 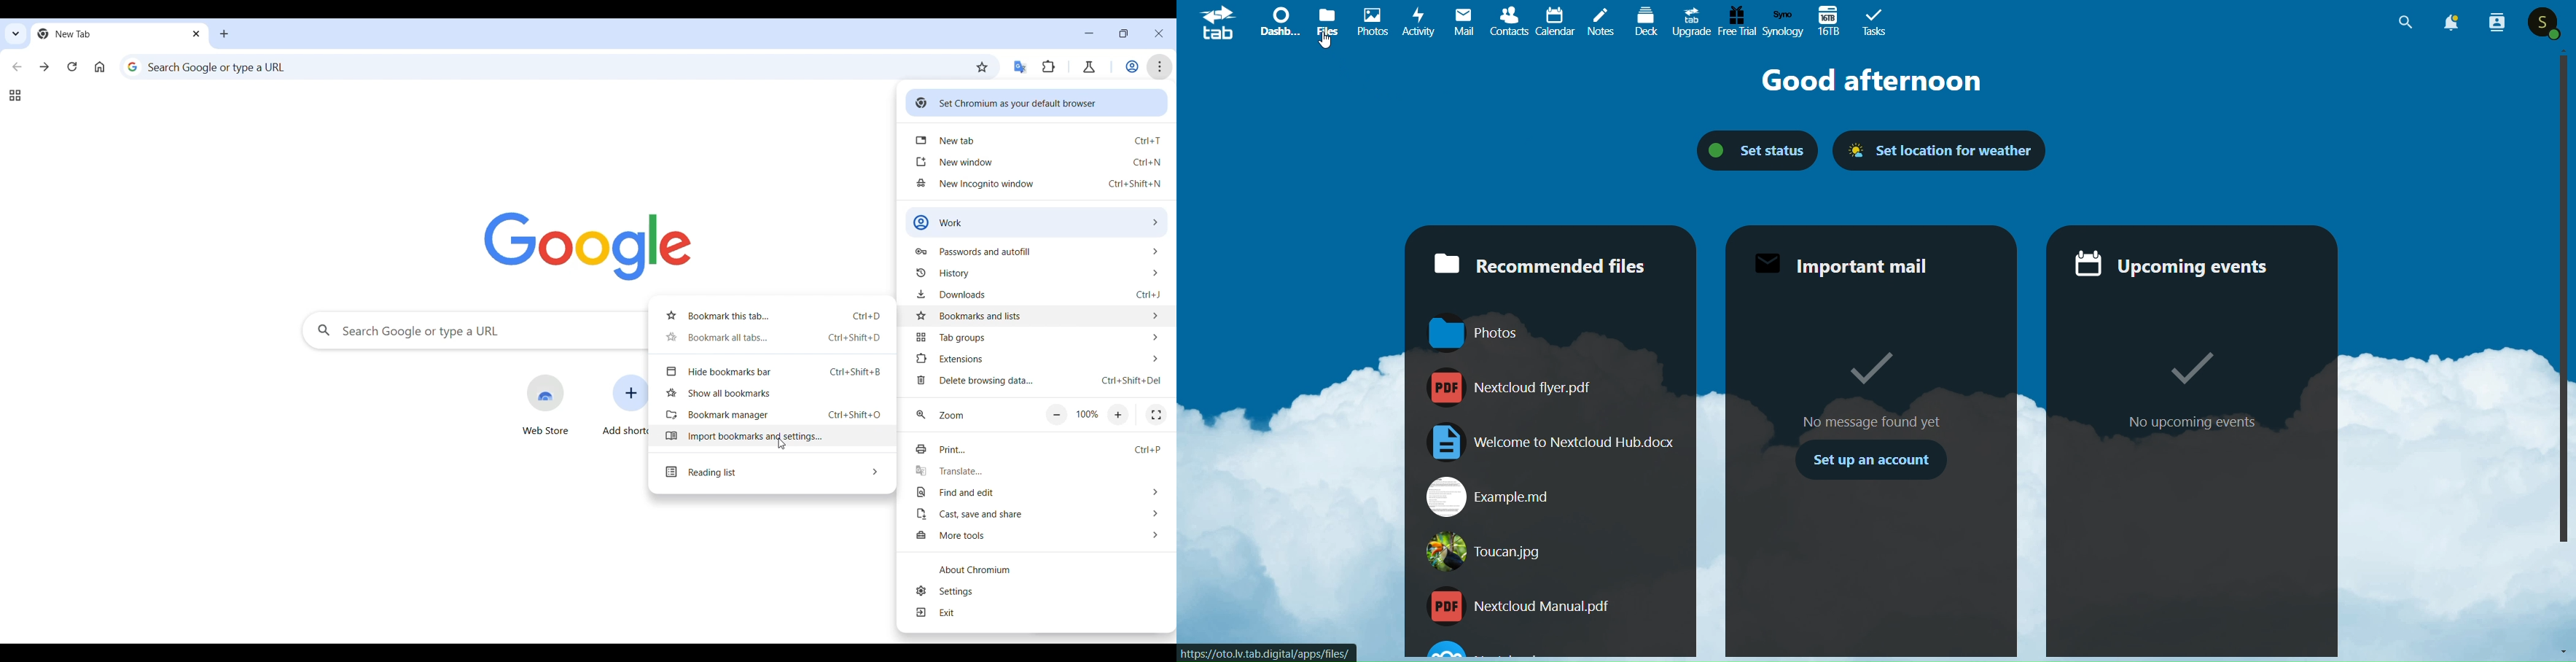 What do you see at coordinates (1373, 23) in the screenshot?
I see `picture` at bounding box center [1373, 23].